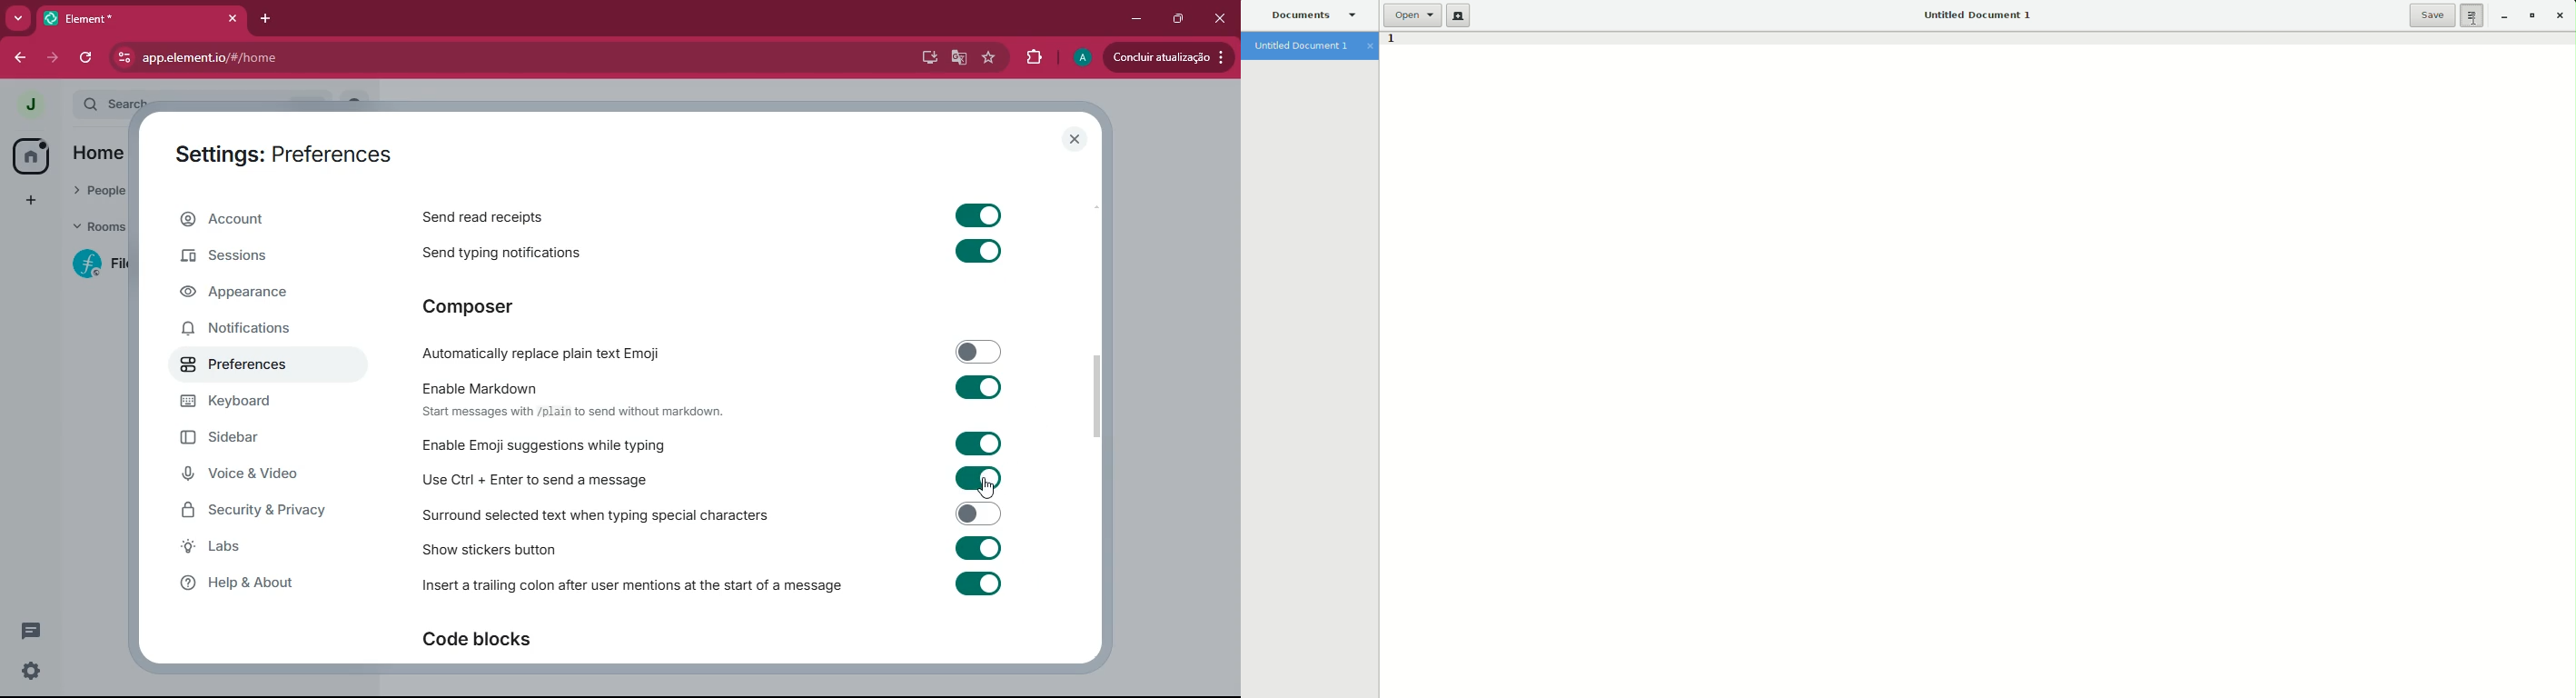 Image resolution: width=2576 pixels, height=700 pixels. I want to click on refresh, so click(90, 58).